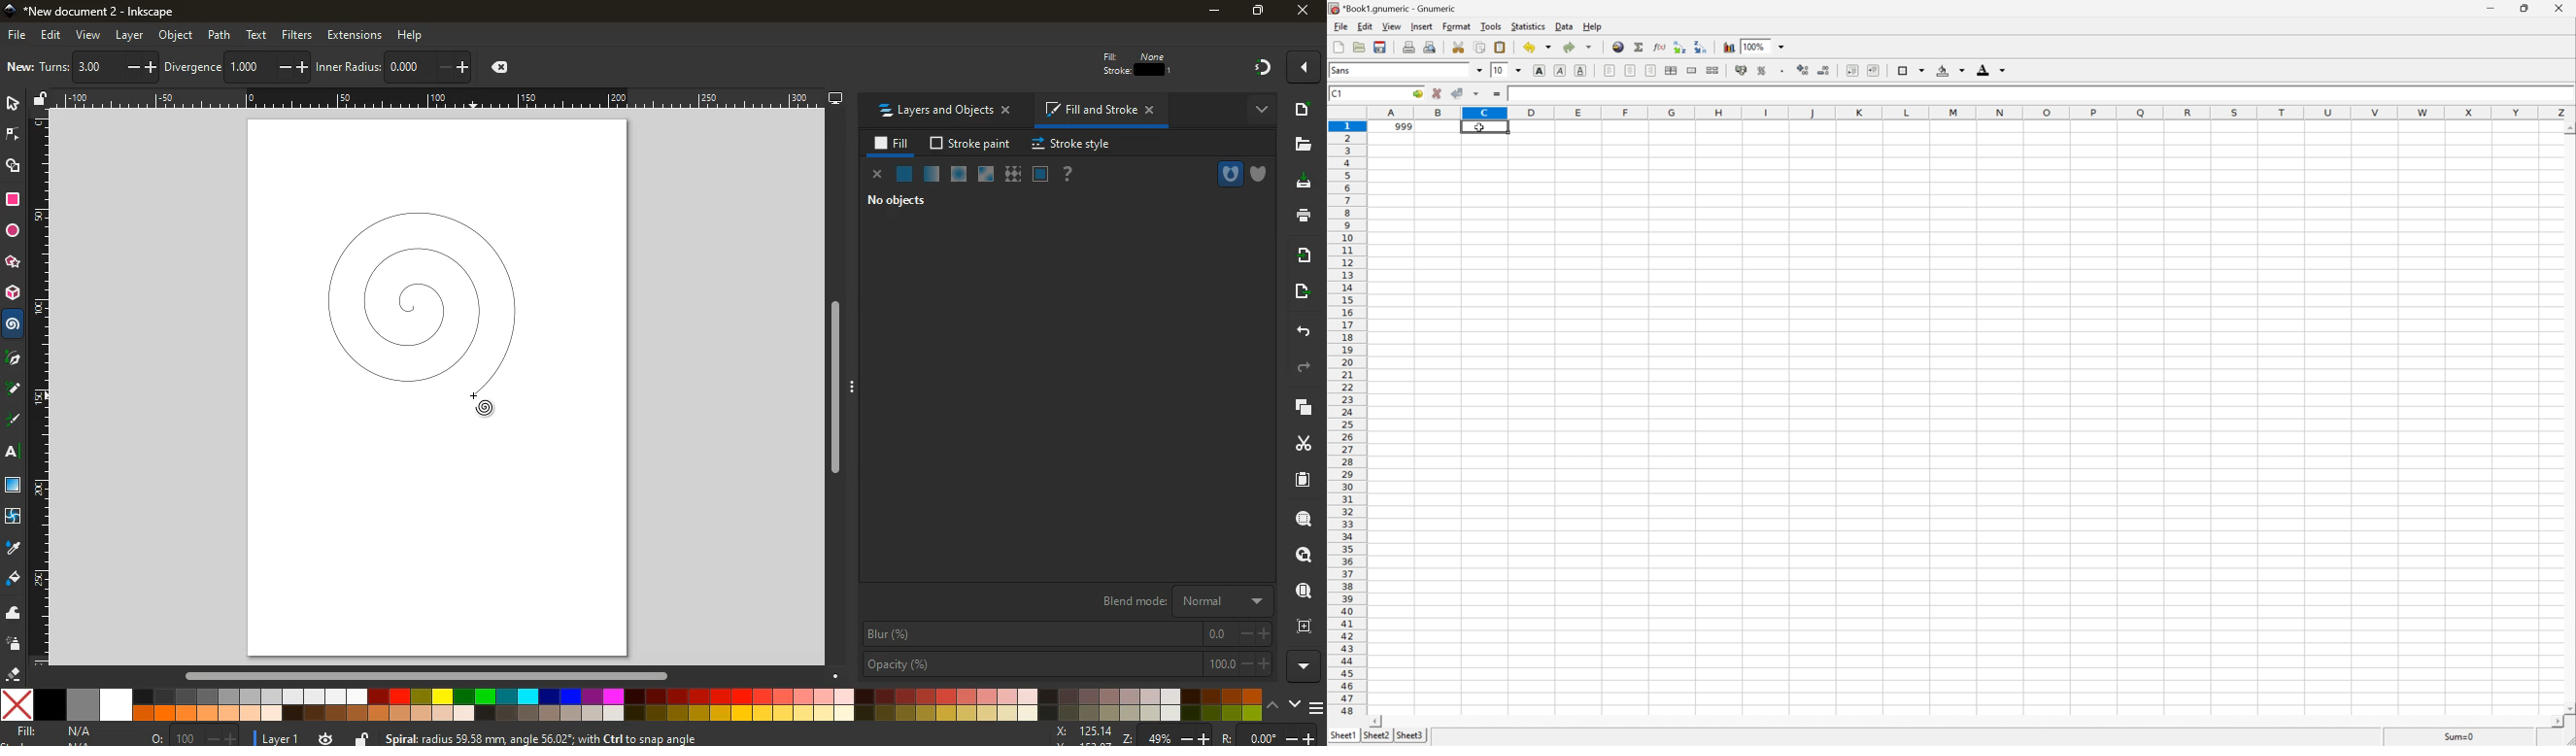 The height and width of the screenshot is (756, 2576). I want to click on sheet3, so click(1409, 738).